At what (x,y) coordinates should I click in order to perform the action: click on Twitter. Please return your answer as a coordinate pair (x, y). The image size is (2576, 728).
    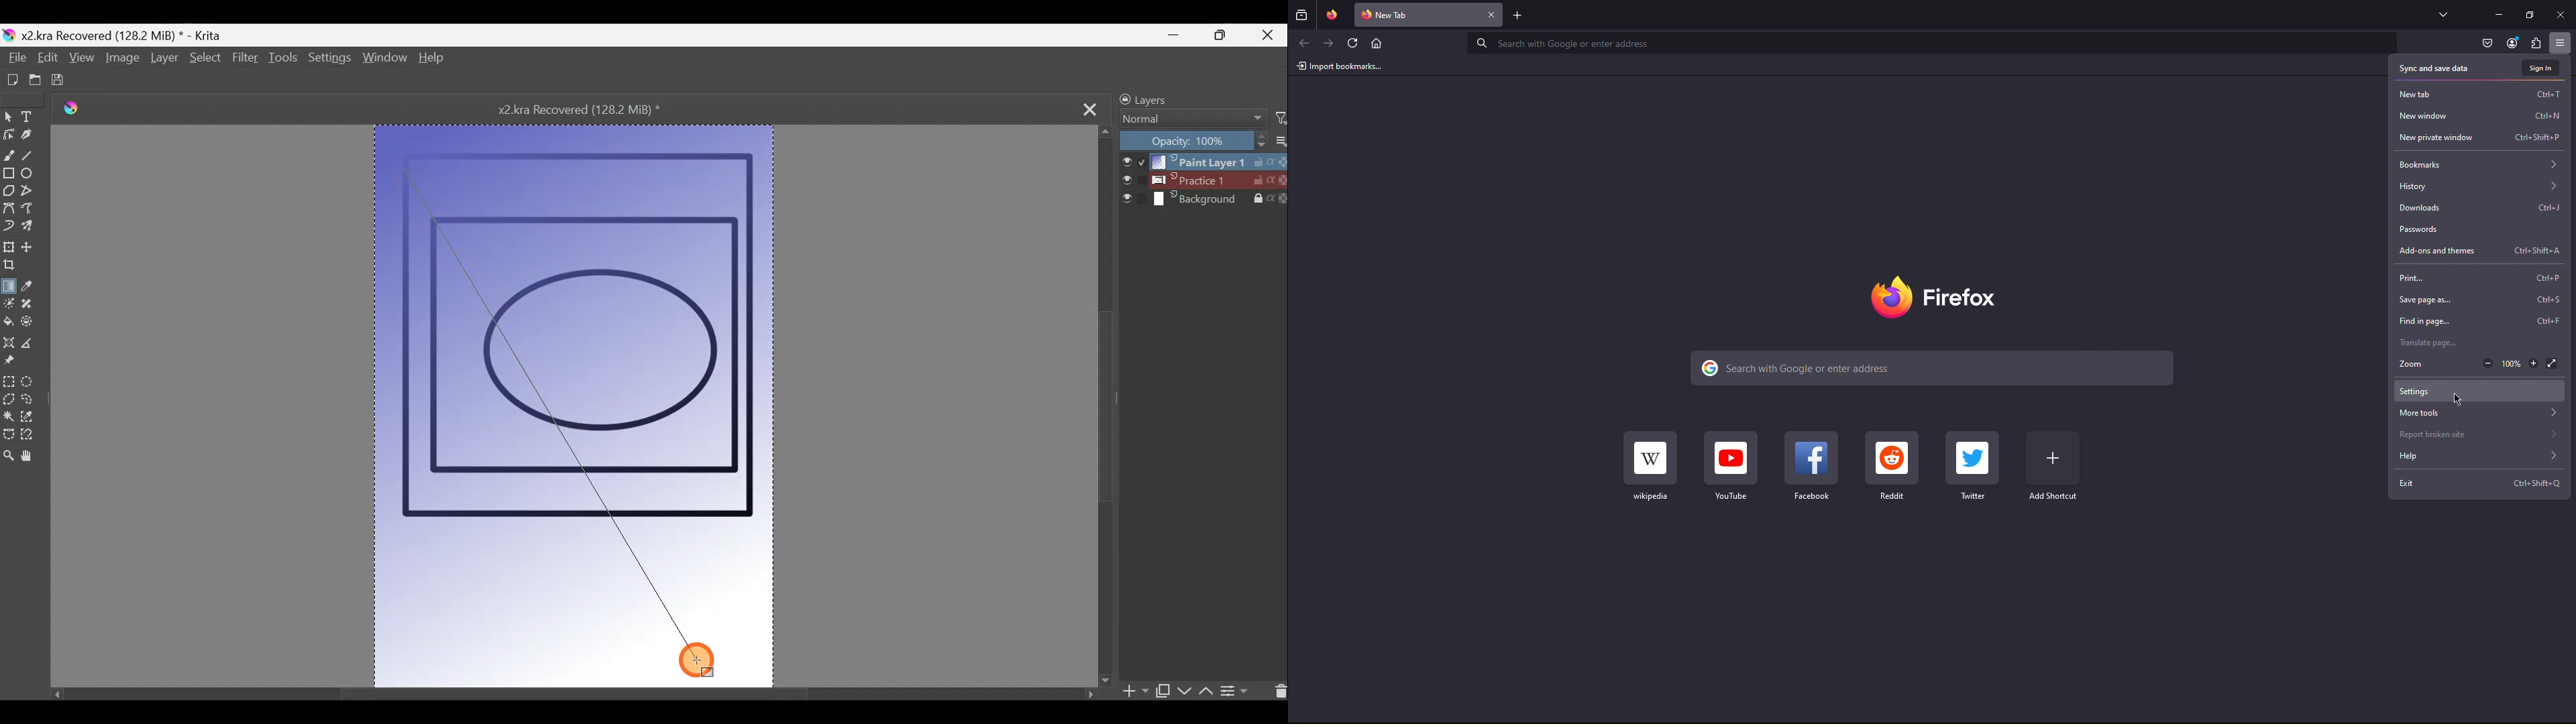
    Looking at the image, I should click on (1973, 466).